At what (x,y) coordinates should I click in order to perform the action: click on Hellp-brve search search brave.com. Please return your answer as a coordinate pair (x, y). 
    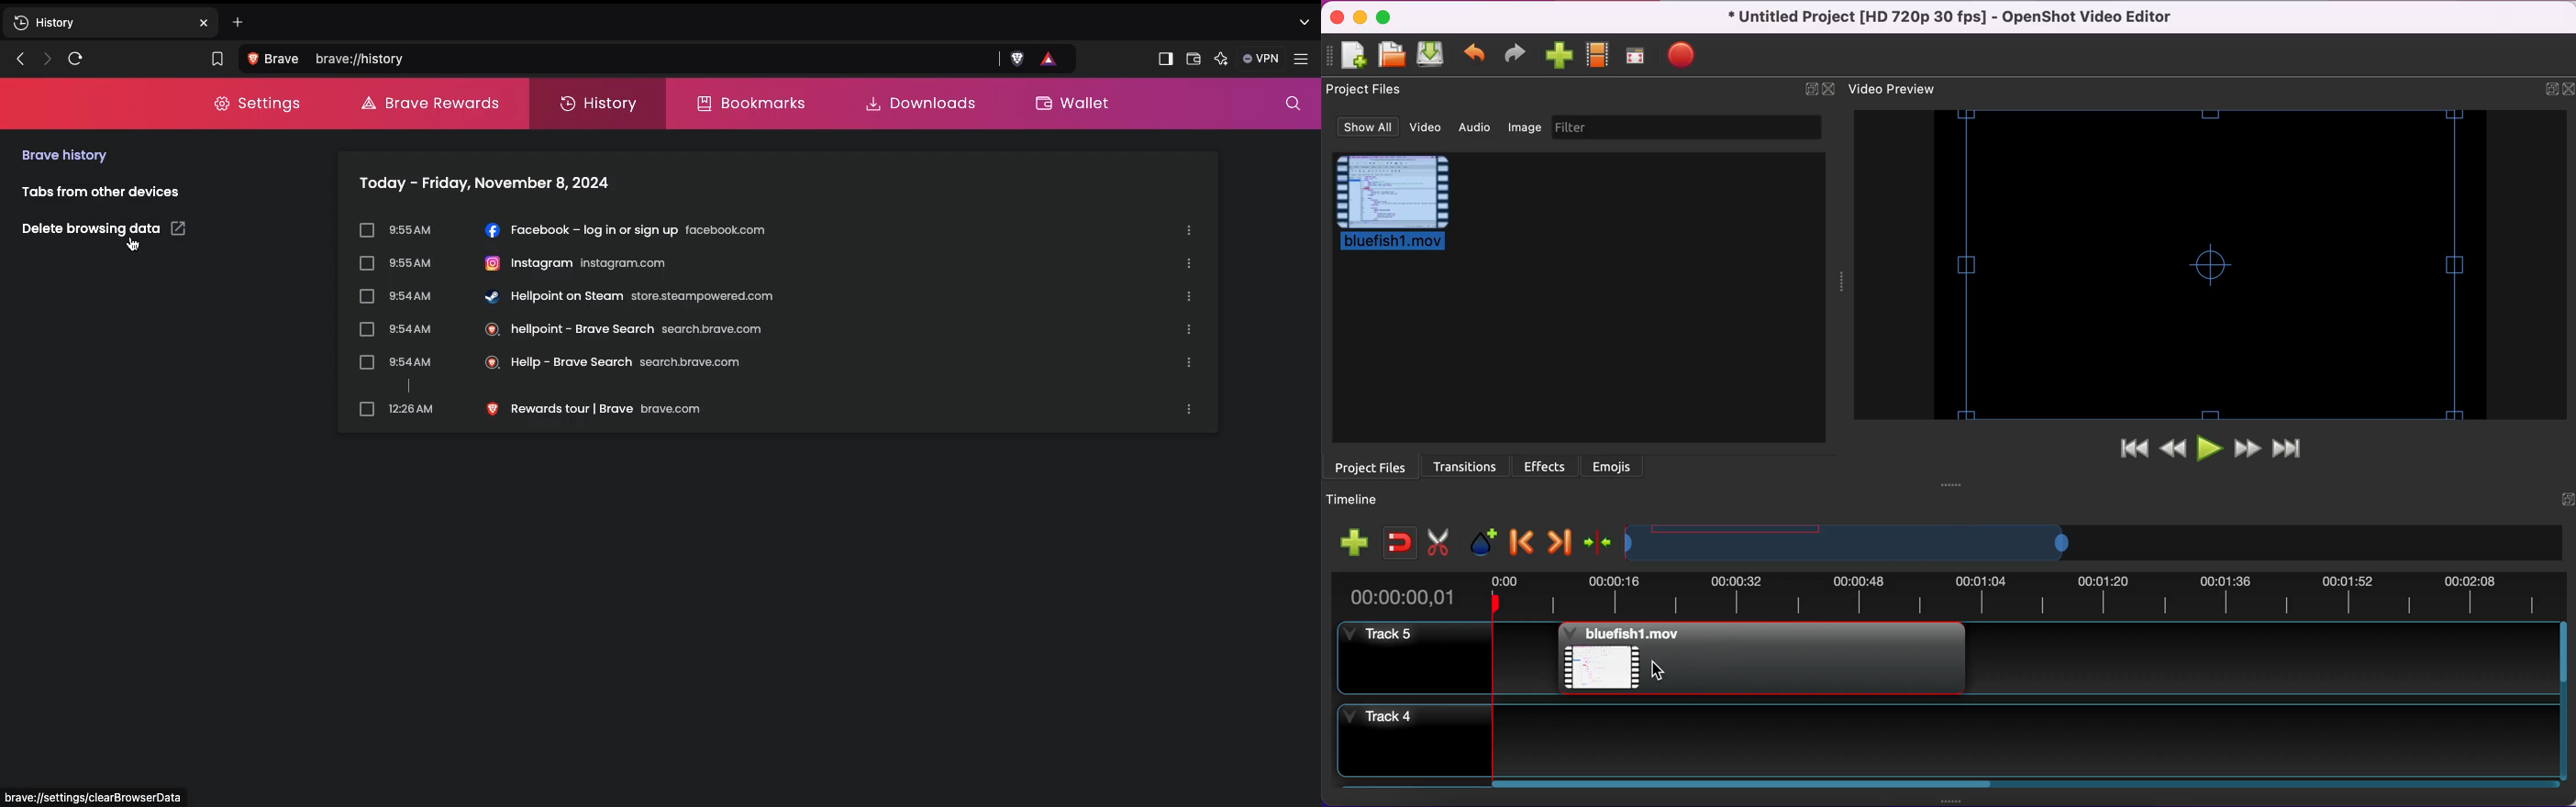
    Looking at the image, I should click on (776, 363).